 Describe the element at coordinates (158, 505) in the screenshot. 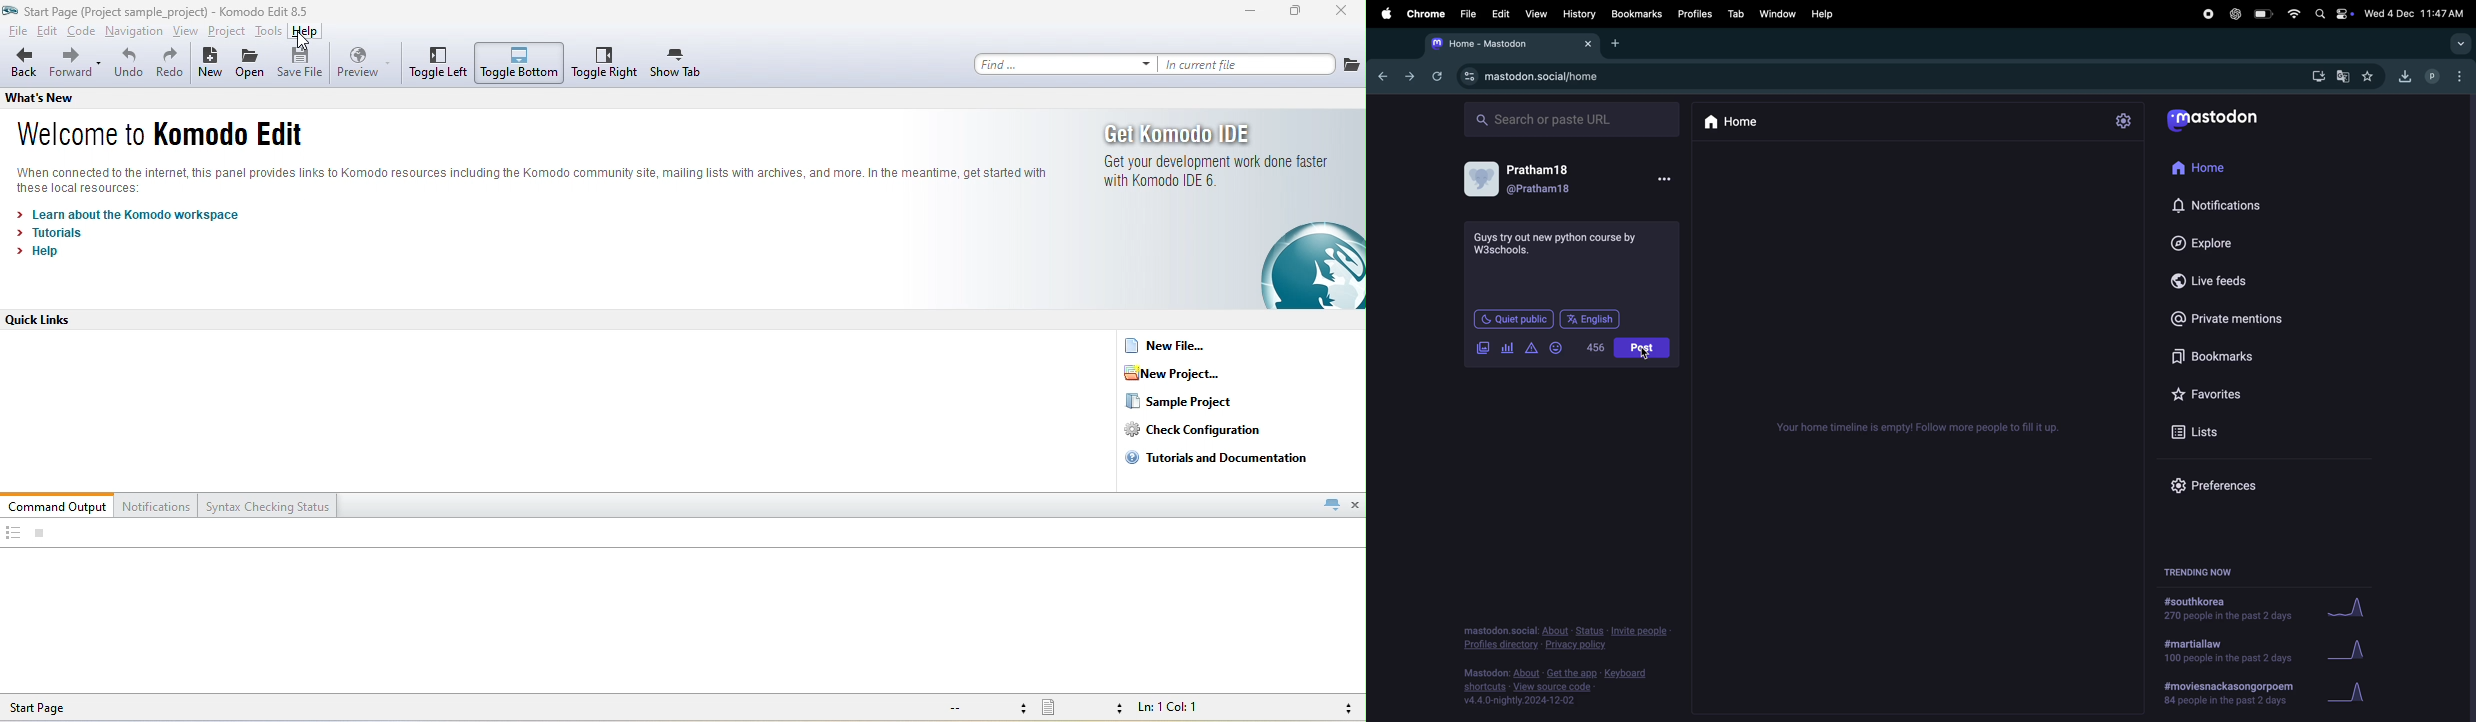

I see `notifications` at that location.